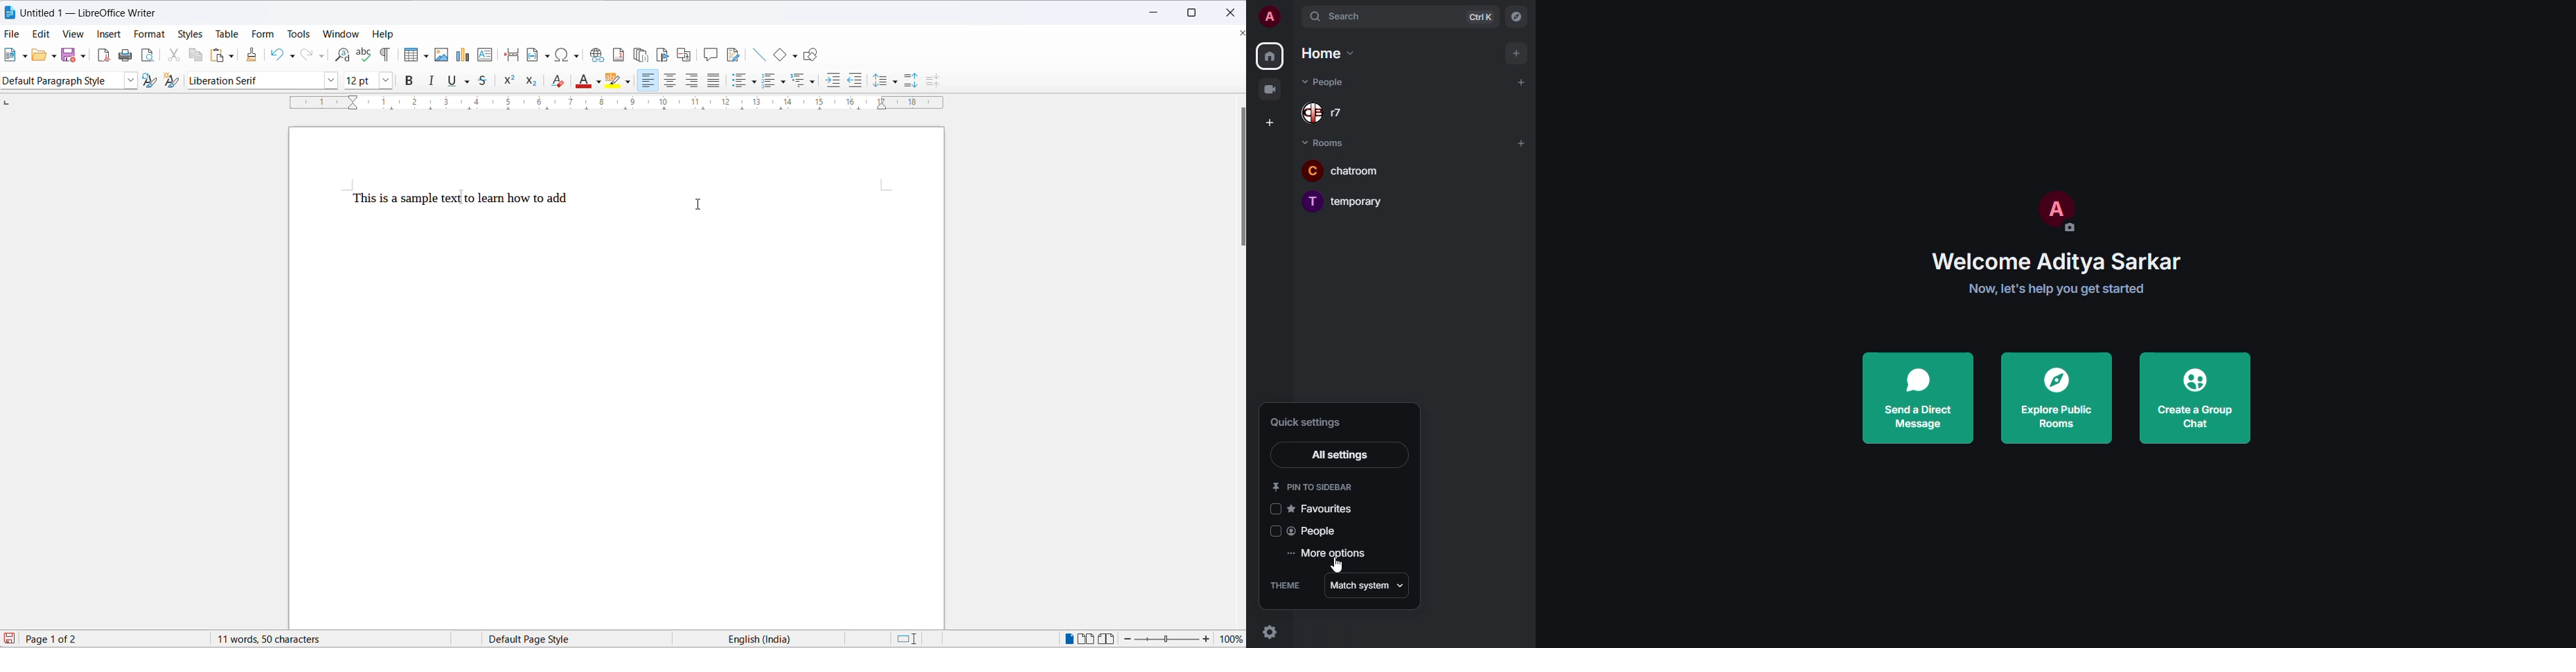  What do you see at coordinates (1314, 487) in the screenshot?
I see `pin to sidebar` at bounding box center [1314, 487].